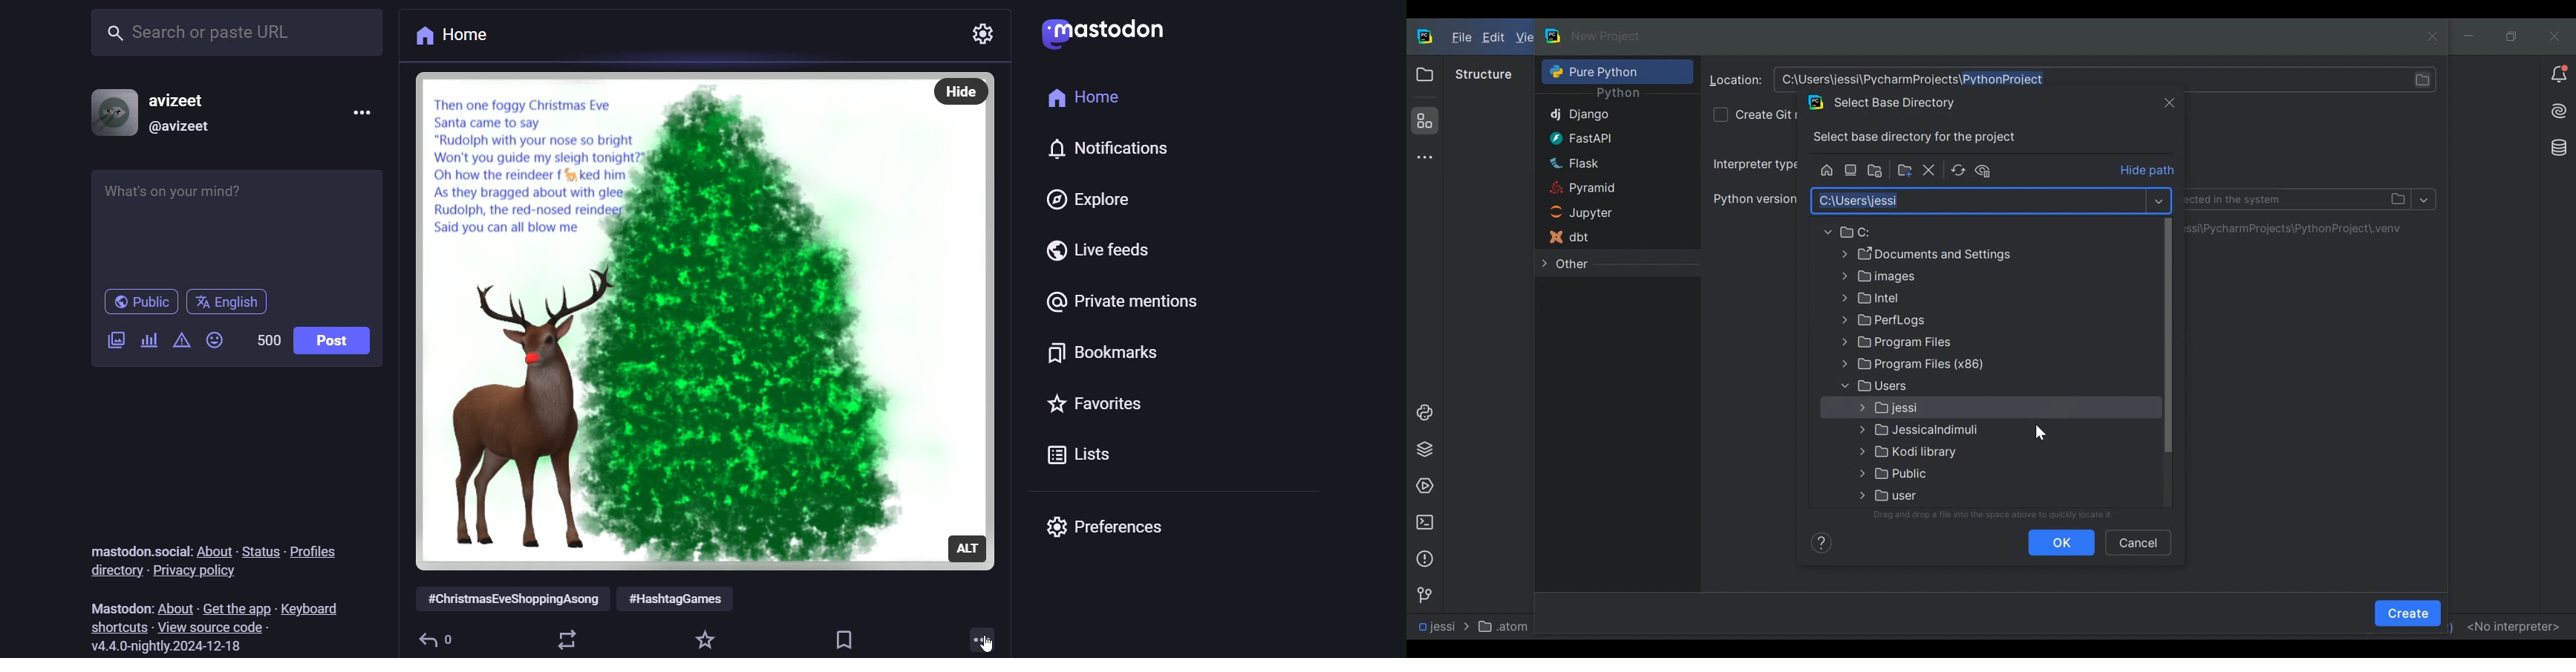 This screenshot has width=2576, height=672. I want to click on post here, so click(236, 222).